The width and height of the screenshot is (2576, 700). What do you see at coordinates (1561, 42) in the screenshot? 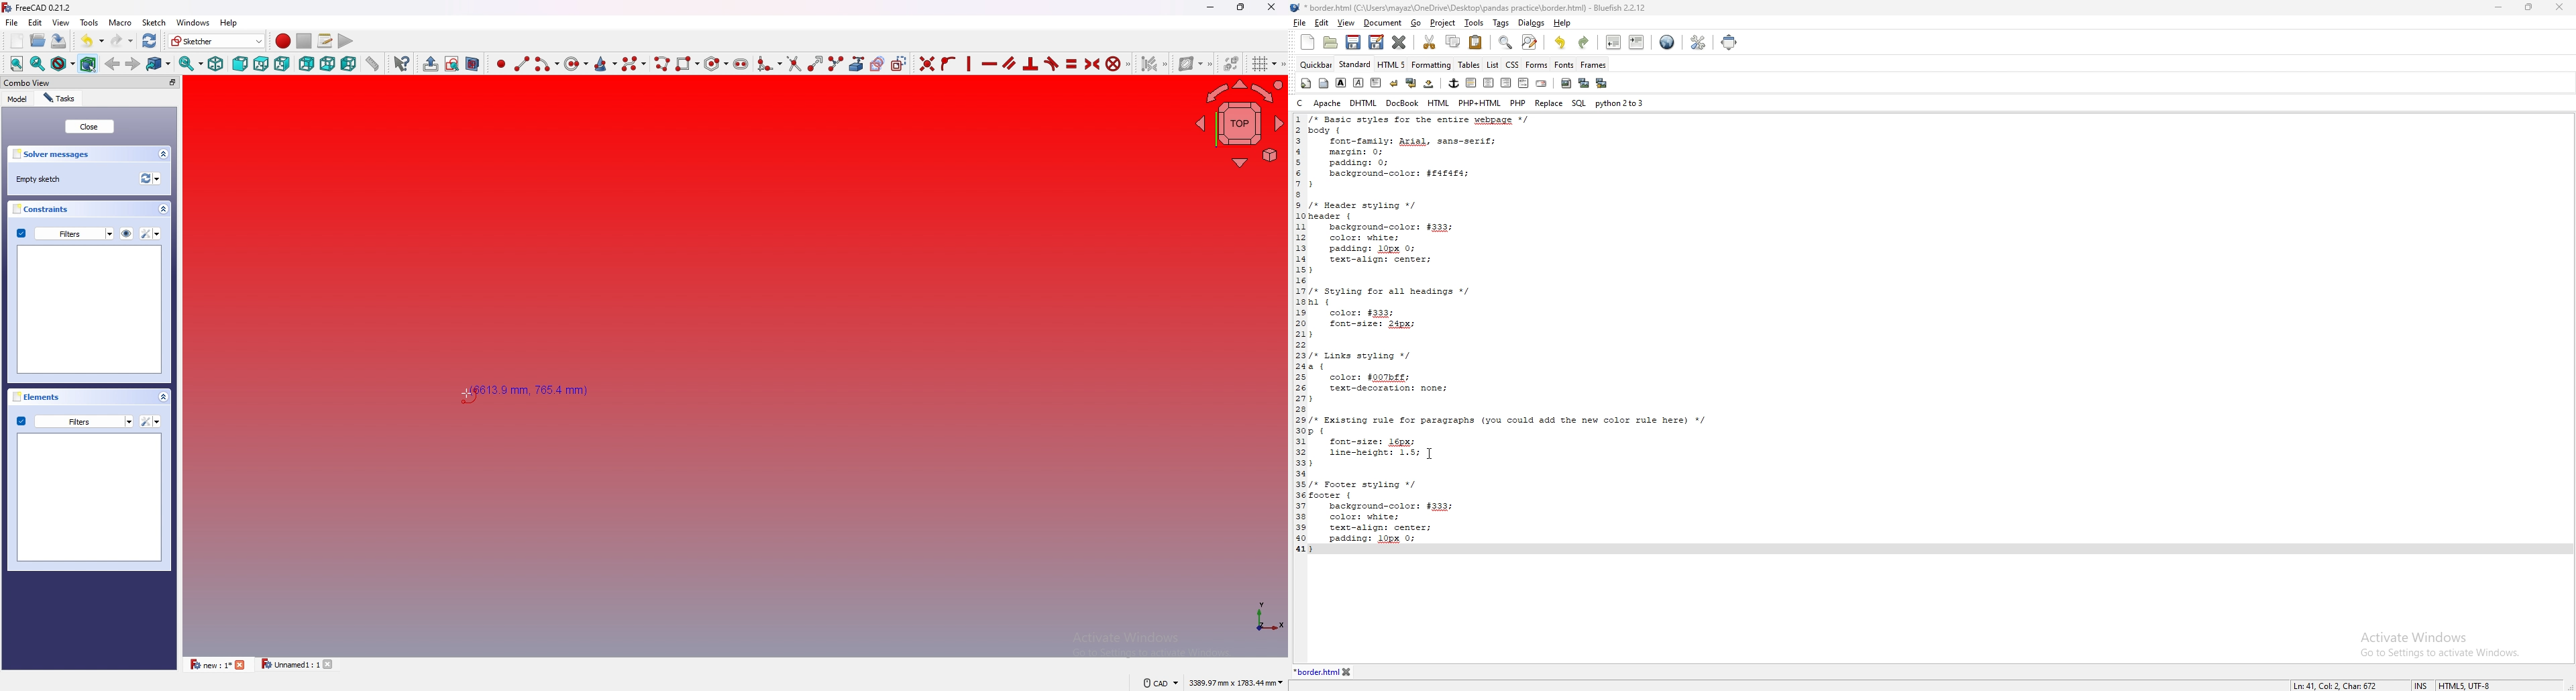
I see `undo` at bounding box center [1561, 42].